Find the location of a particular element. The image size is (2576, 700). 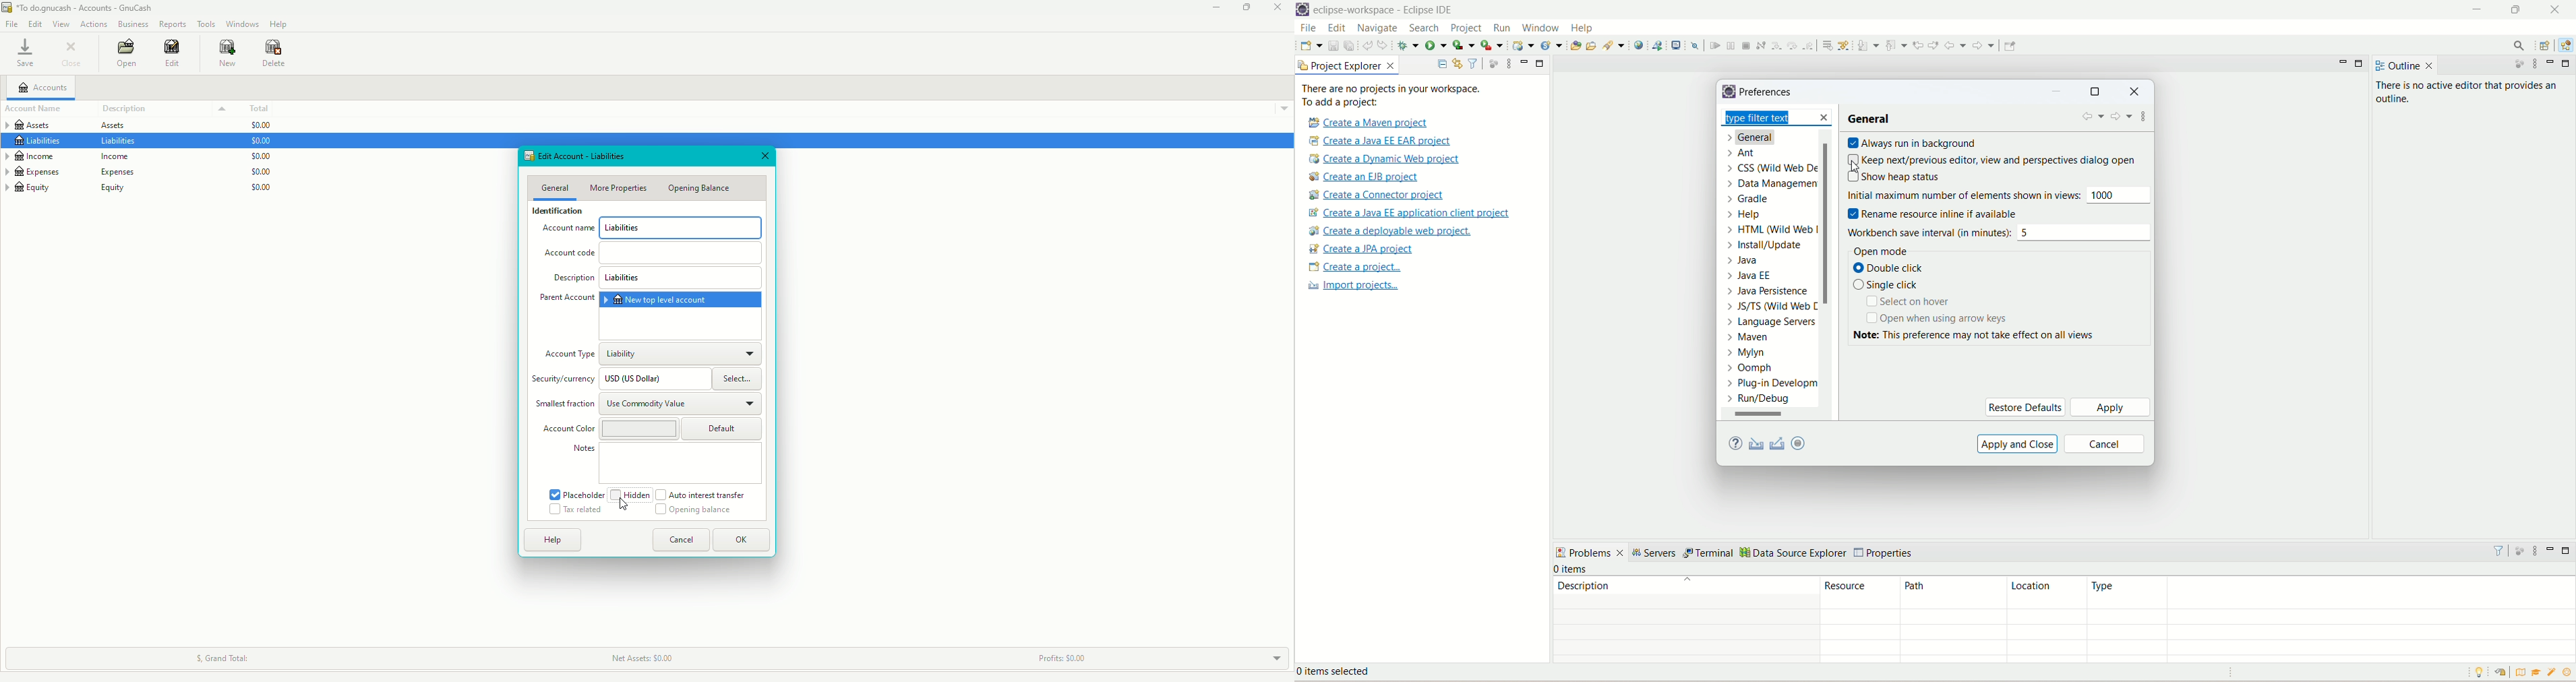

$0 is located at coordinates (264, 157).